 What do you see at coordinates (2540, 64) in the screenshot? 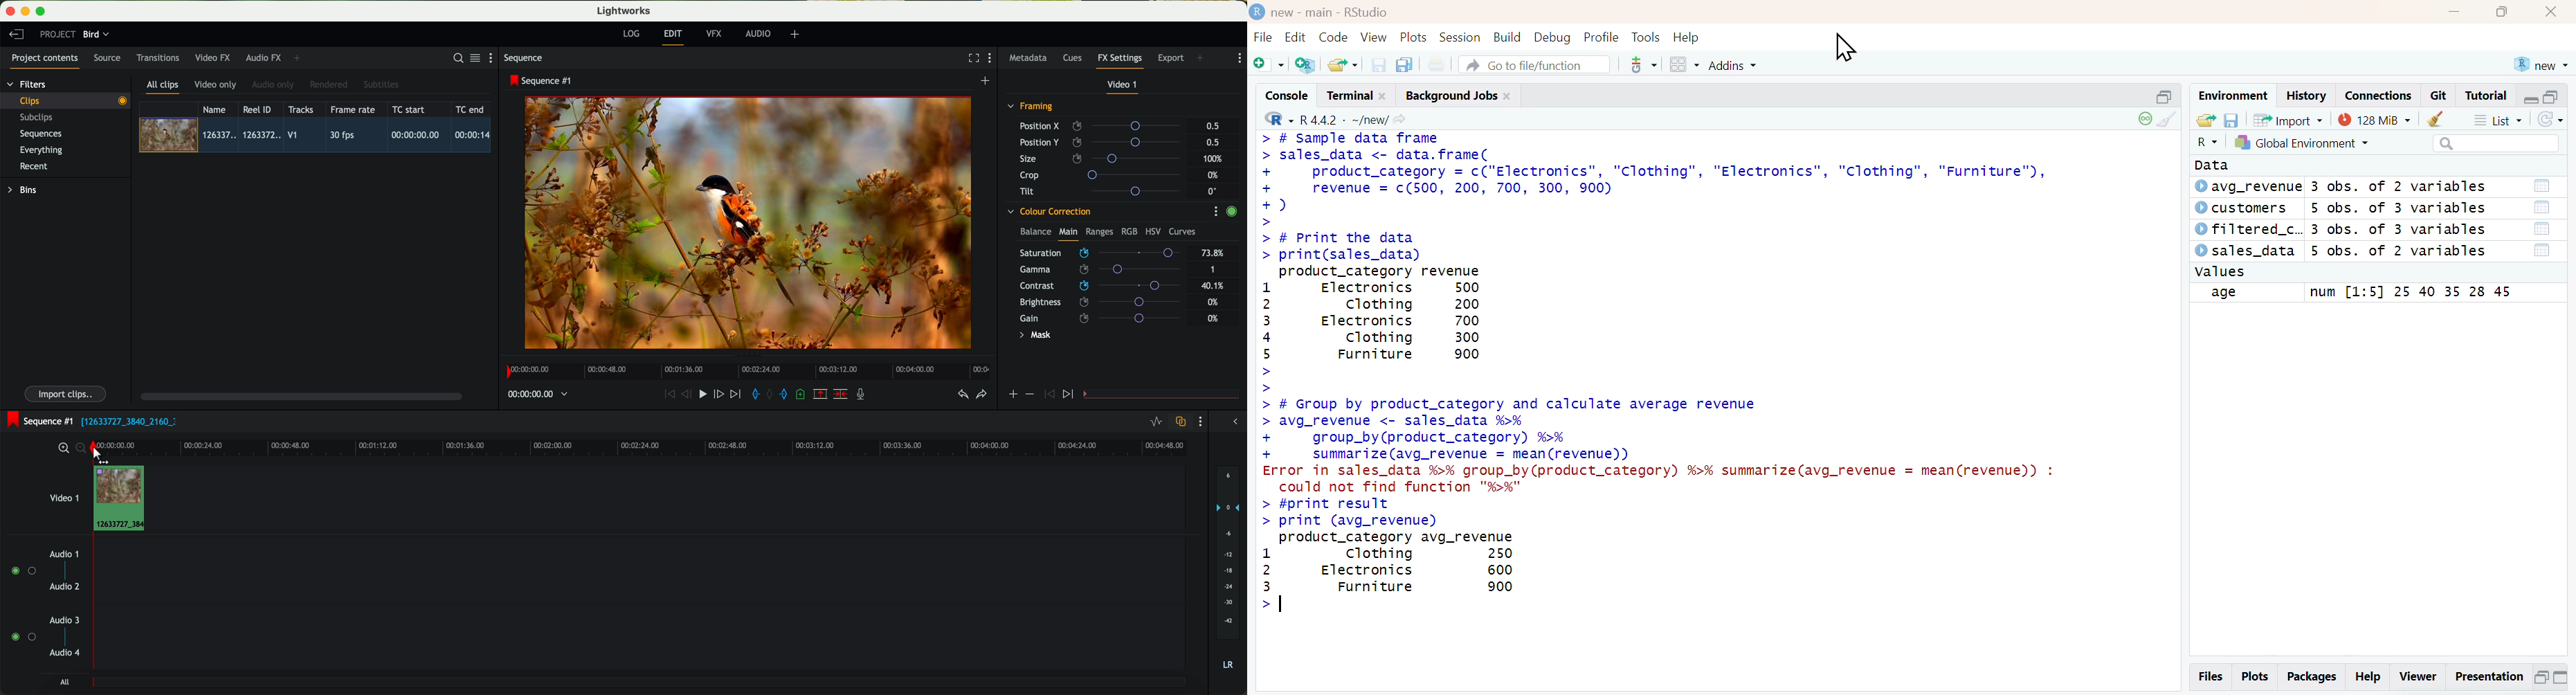
I see `new project` at bounding box center [2540, 64].